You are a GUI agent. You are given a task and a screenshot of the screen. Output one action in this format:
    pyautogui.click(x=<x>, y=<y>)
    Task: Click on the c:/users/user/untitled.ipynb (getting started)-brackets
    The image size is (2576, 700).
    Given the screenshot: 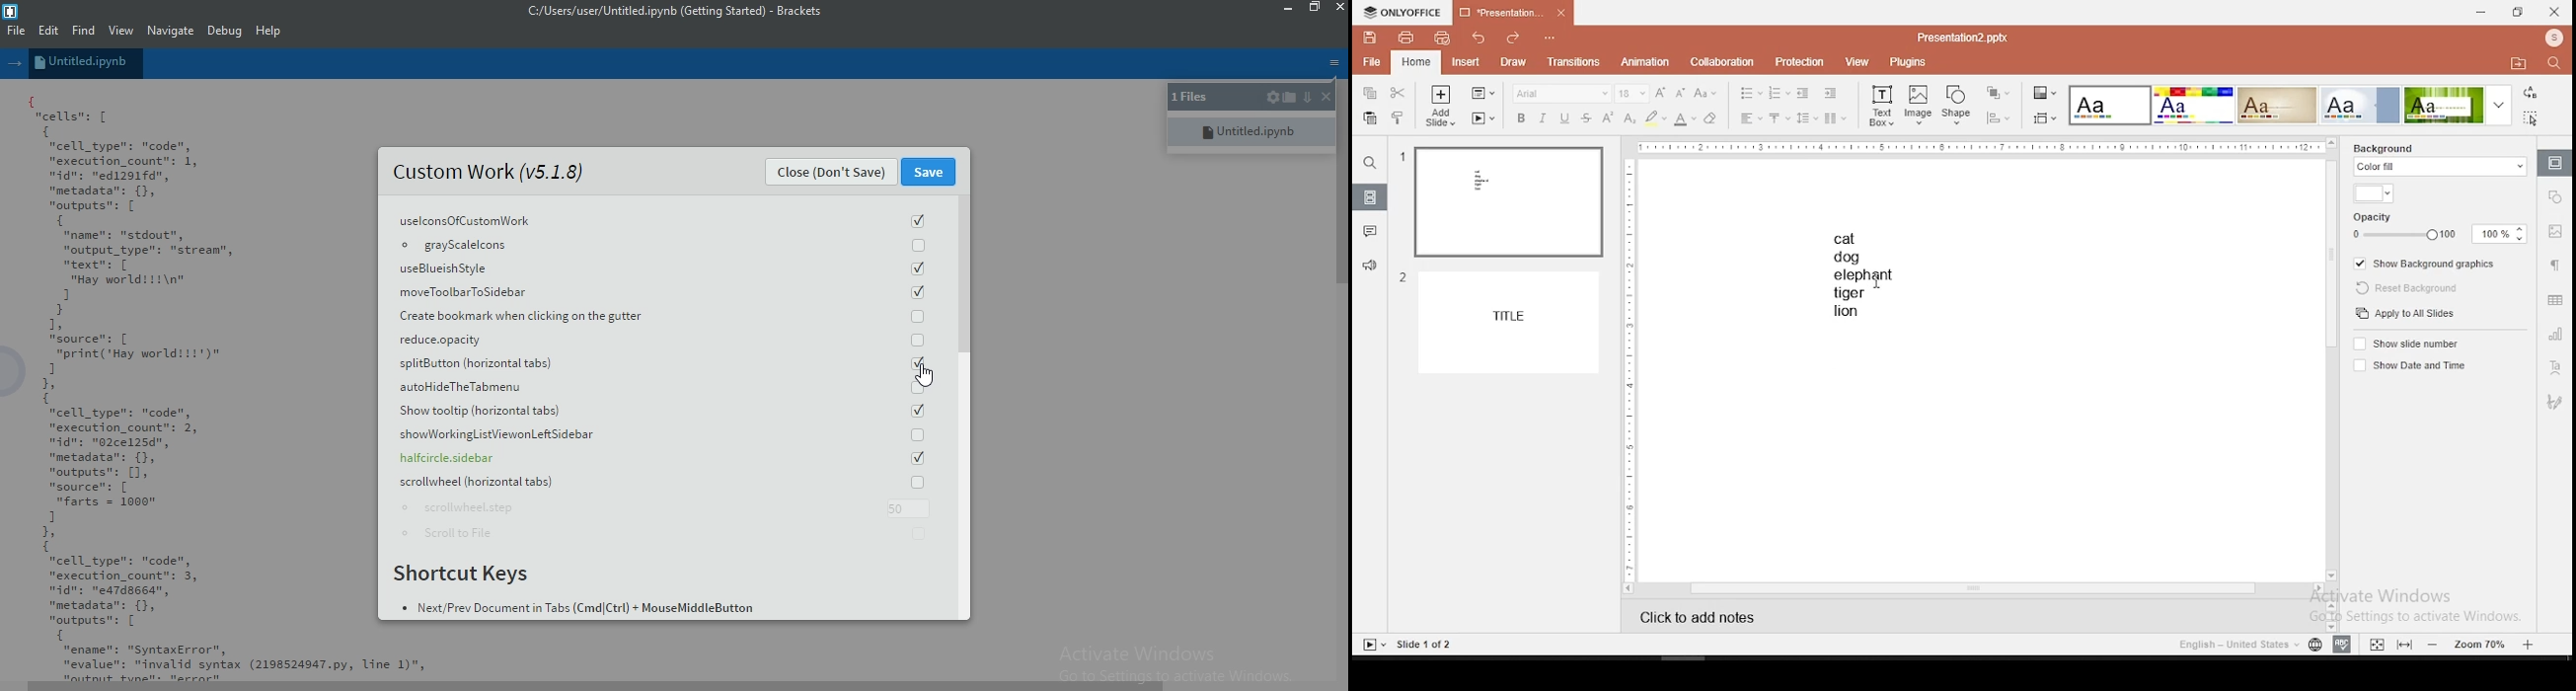 What is the action you would take?
    pyautogui.click(x=672, y=14)
    